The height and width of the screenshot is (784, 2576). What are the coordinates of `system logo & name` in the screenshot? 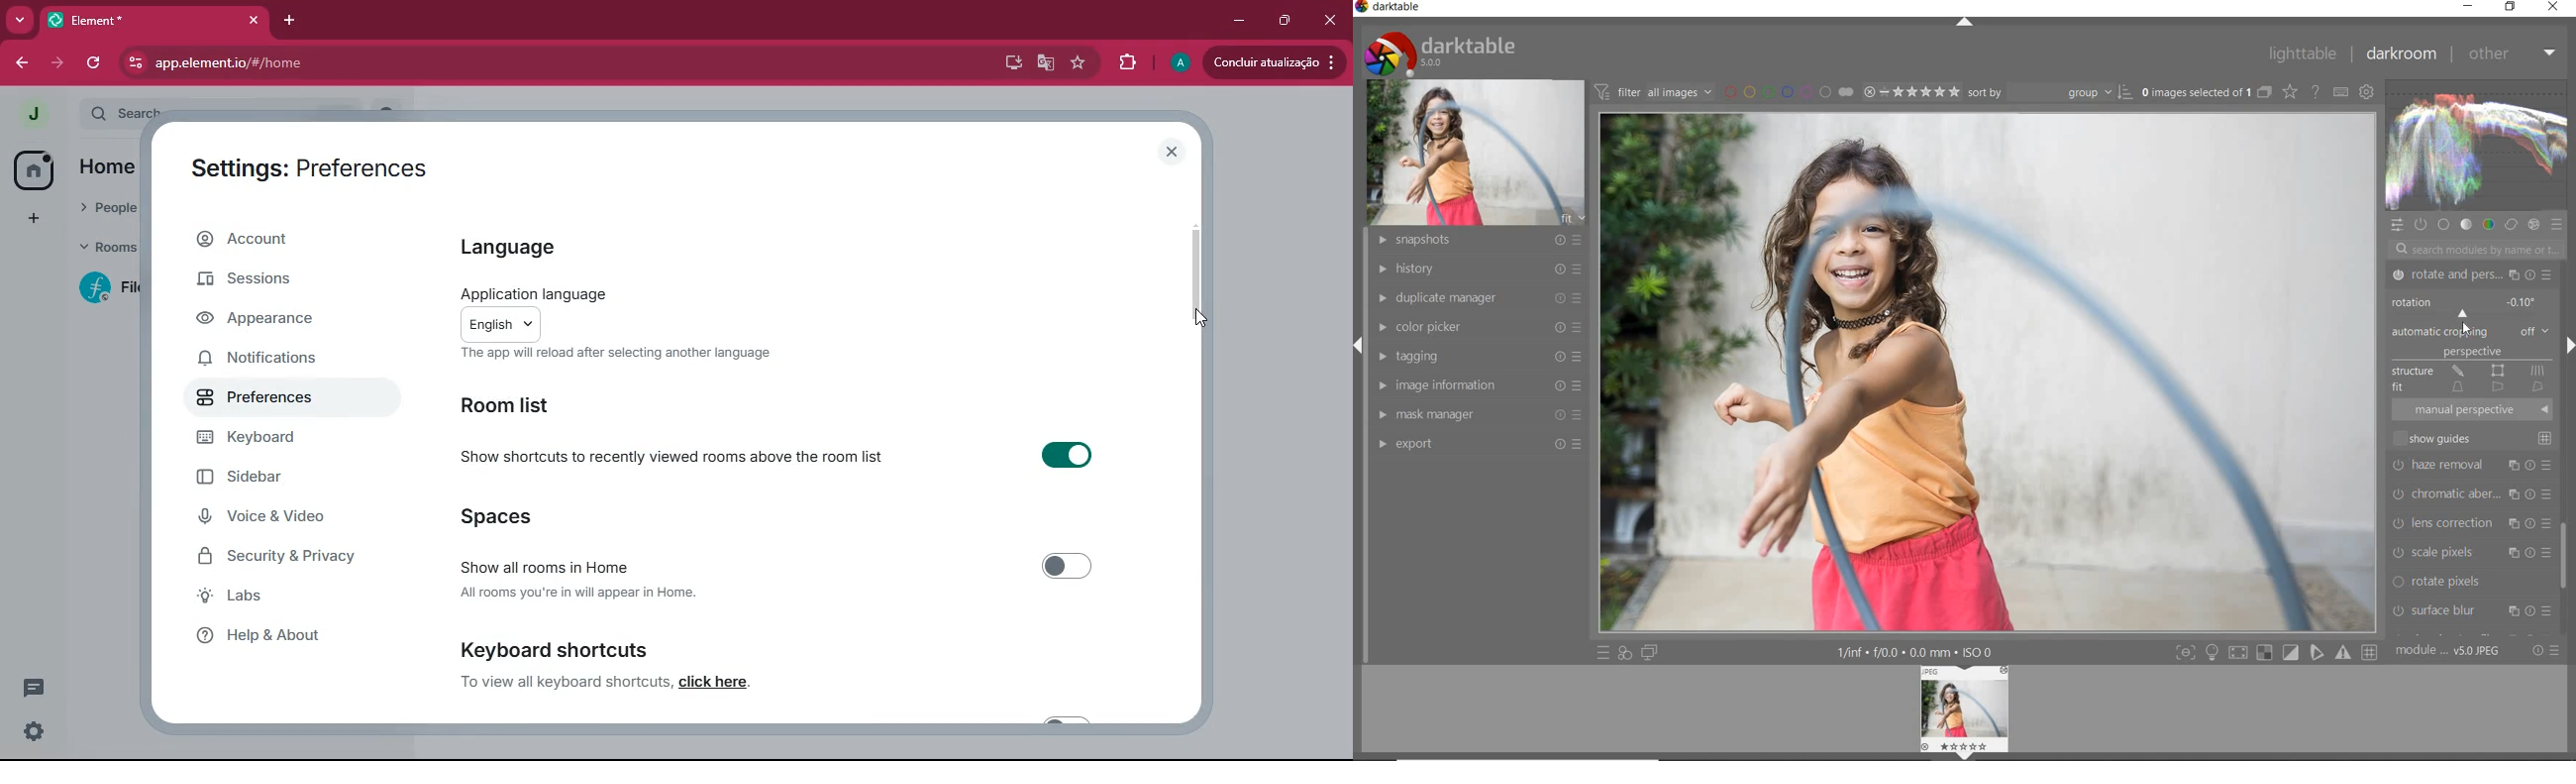 It's located at (1443, 53).